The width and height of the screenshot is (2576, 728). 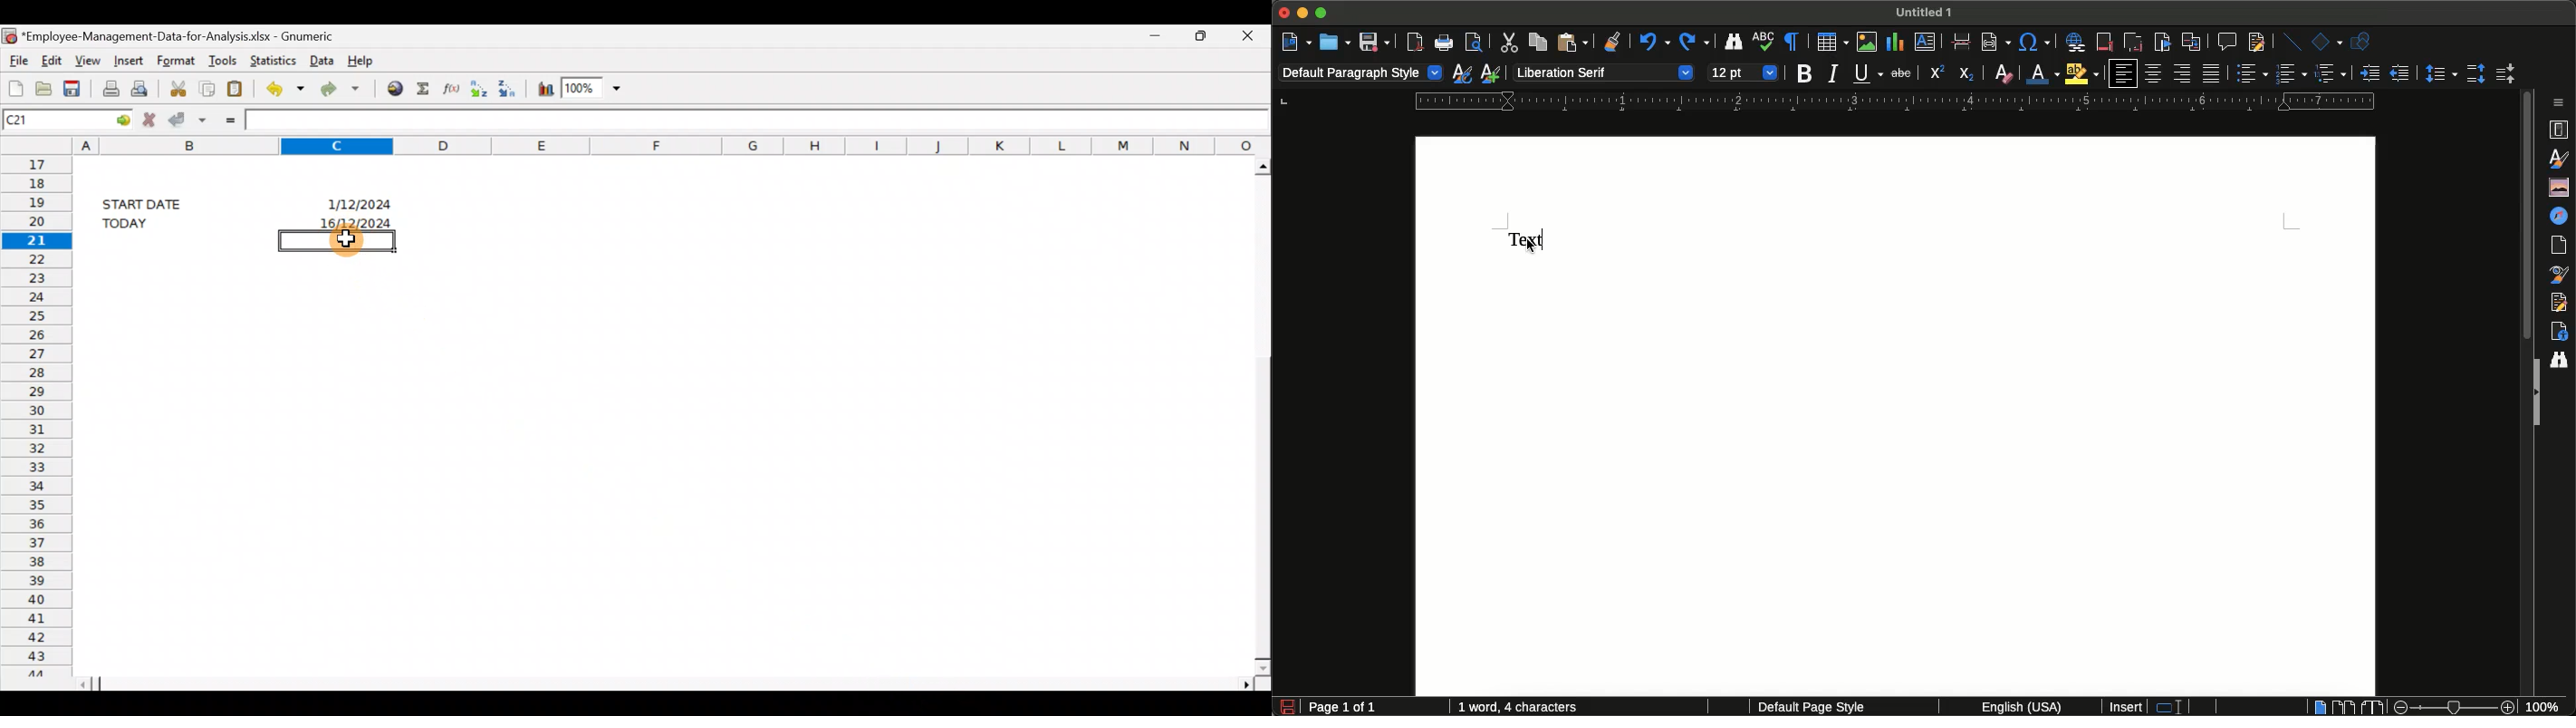 What do you see at coordinates (2525, 220) in the screenshot?
I see `Scroll` at bounding box center [2525, 220].